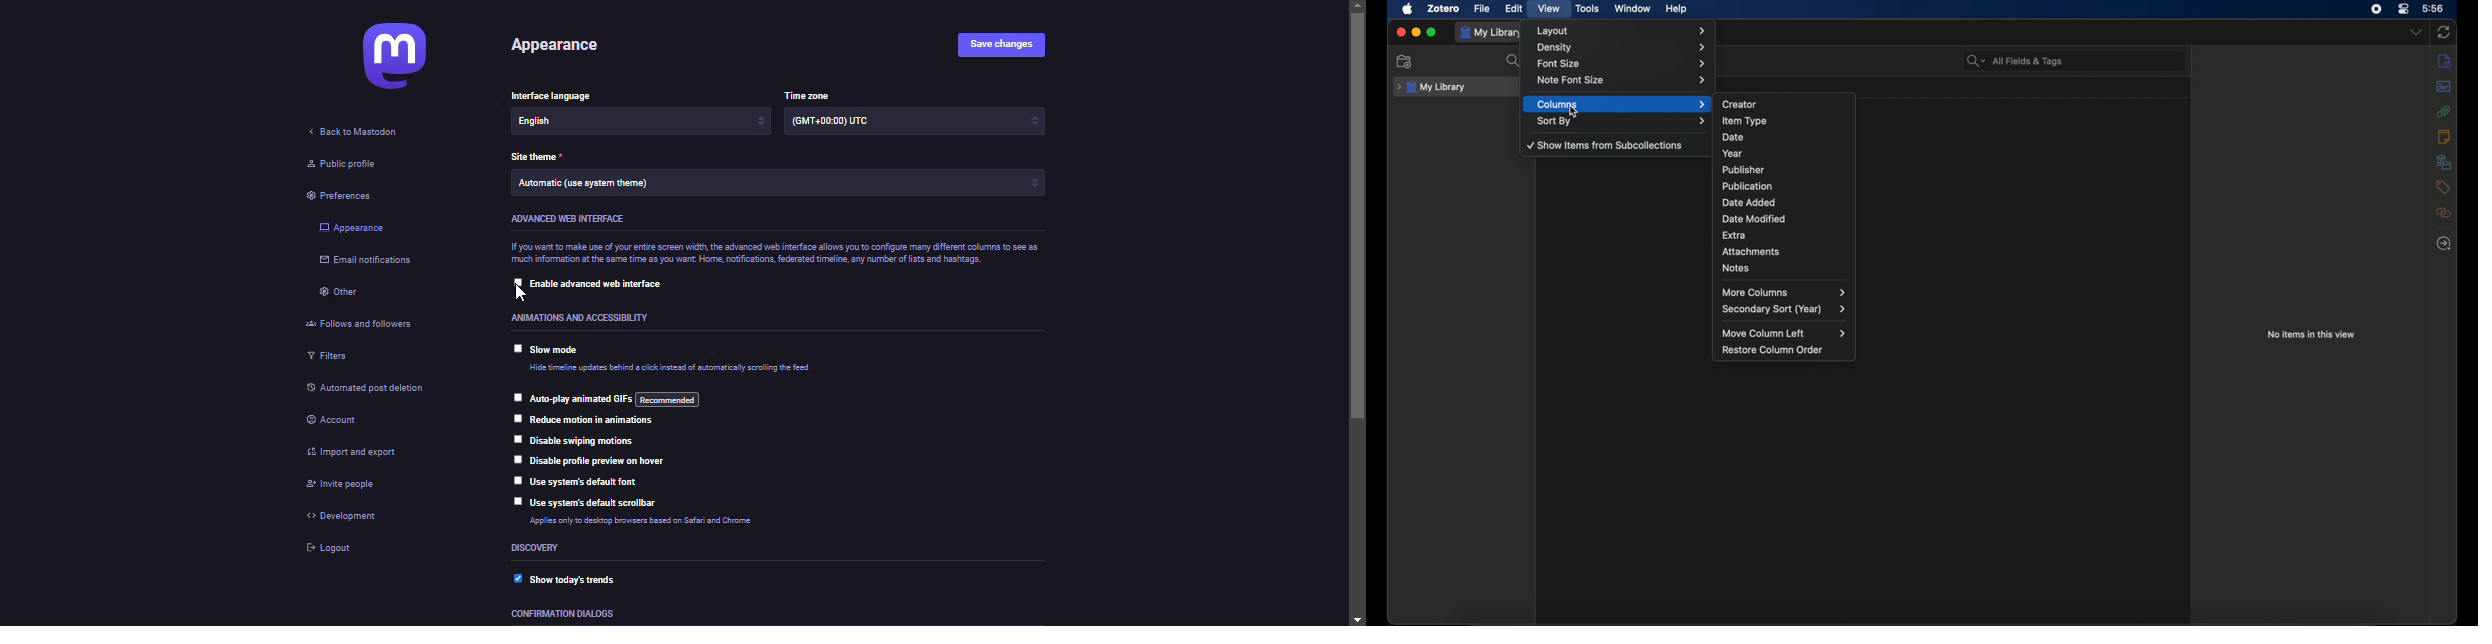 This screenshot has height=644, width=2492. What do you see at coordinates (580, 317) in the screenshot?
I see `Animations and accessibility` at bounding box center [580, 317].